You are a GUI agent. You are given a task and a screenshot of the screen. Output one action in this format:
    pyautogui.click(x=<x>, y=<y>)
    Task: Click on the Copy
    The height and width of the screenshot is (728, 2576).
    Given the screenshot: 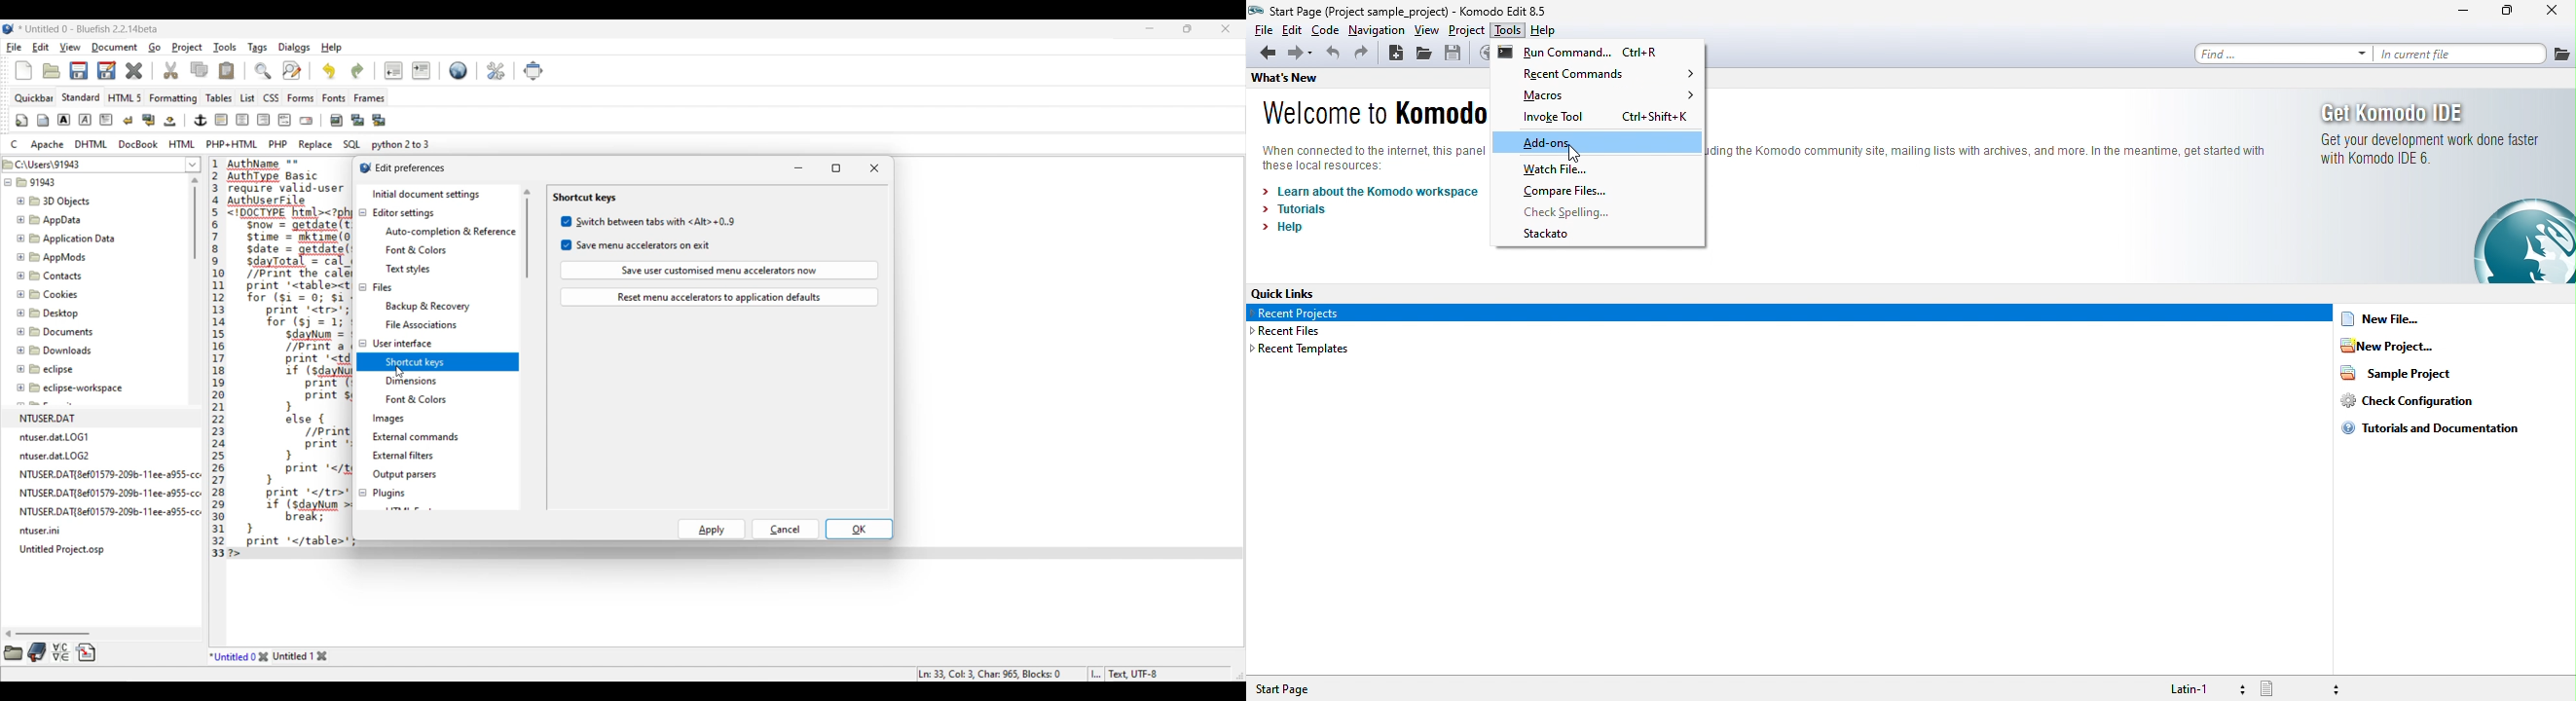 What is the action you would take?
    pyautogui.click(x=199, y=69)
    